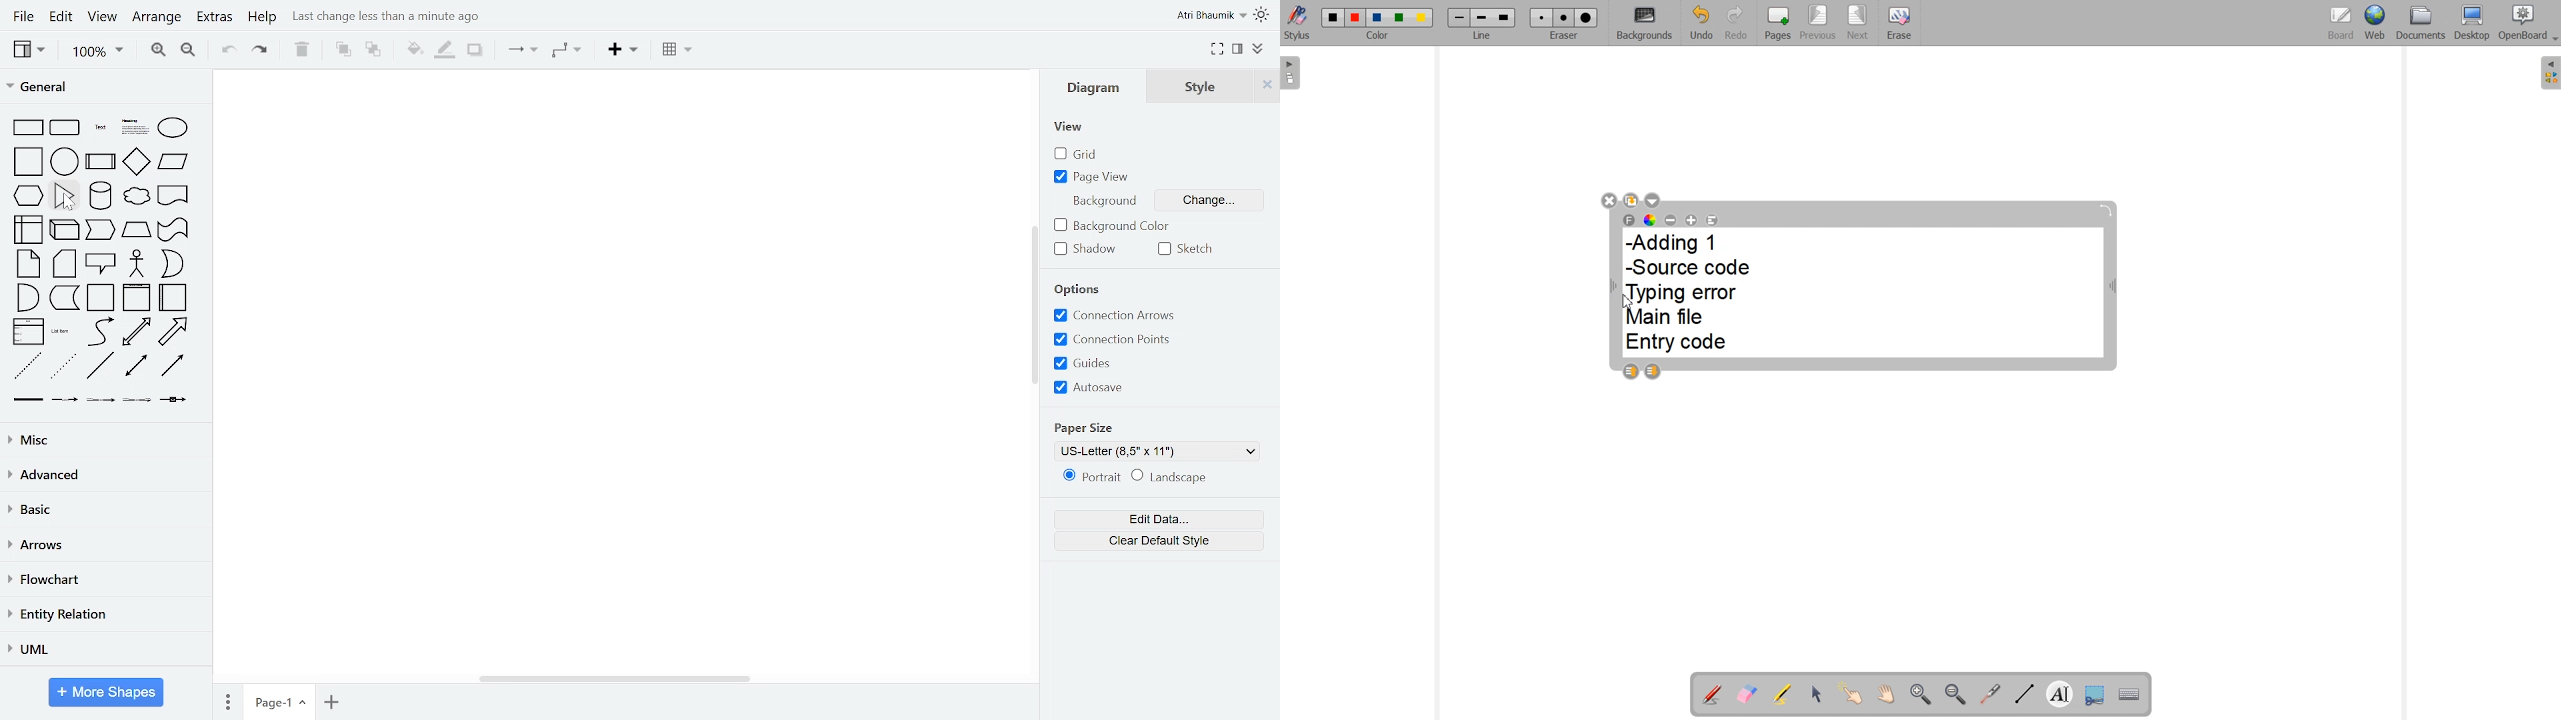 The height and width of the screenshot is (728, 2576). What do you see at coordinates (173, 162) in the screenshot?
I see `parallelogram` at bounding box center [173, 162].